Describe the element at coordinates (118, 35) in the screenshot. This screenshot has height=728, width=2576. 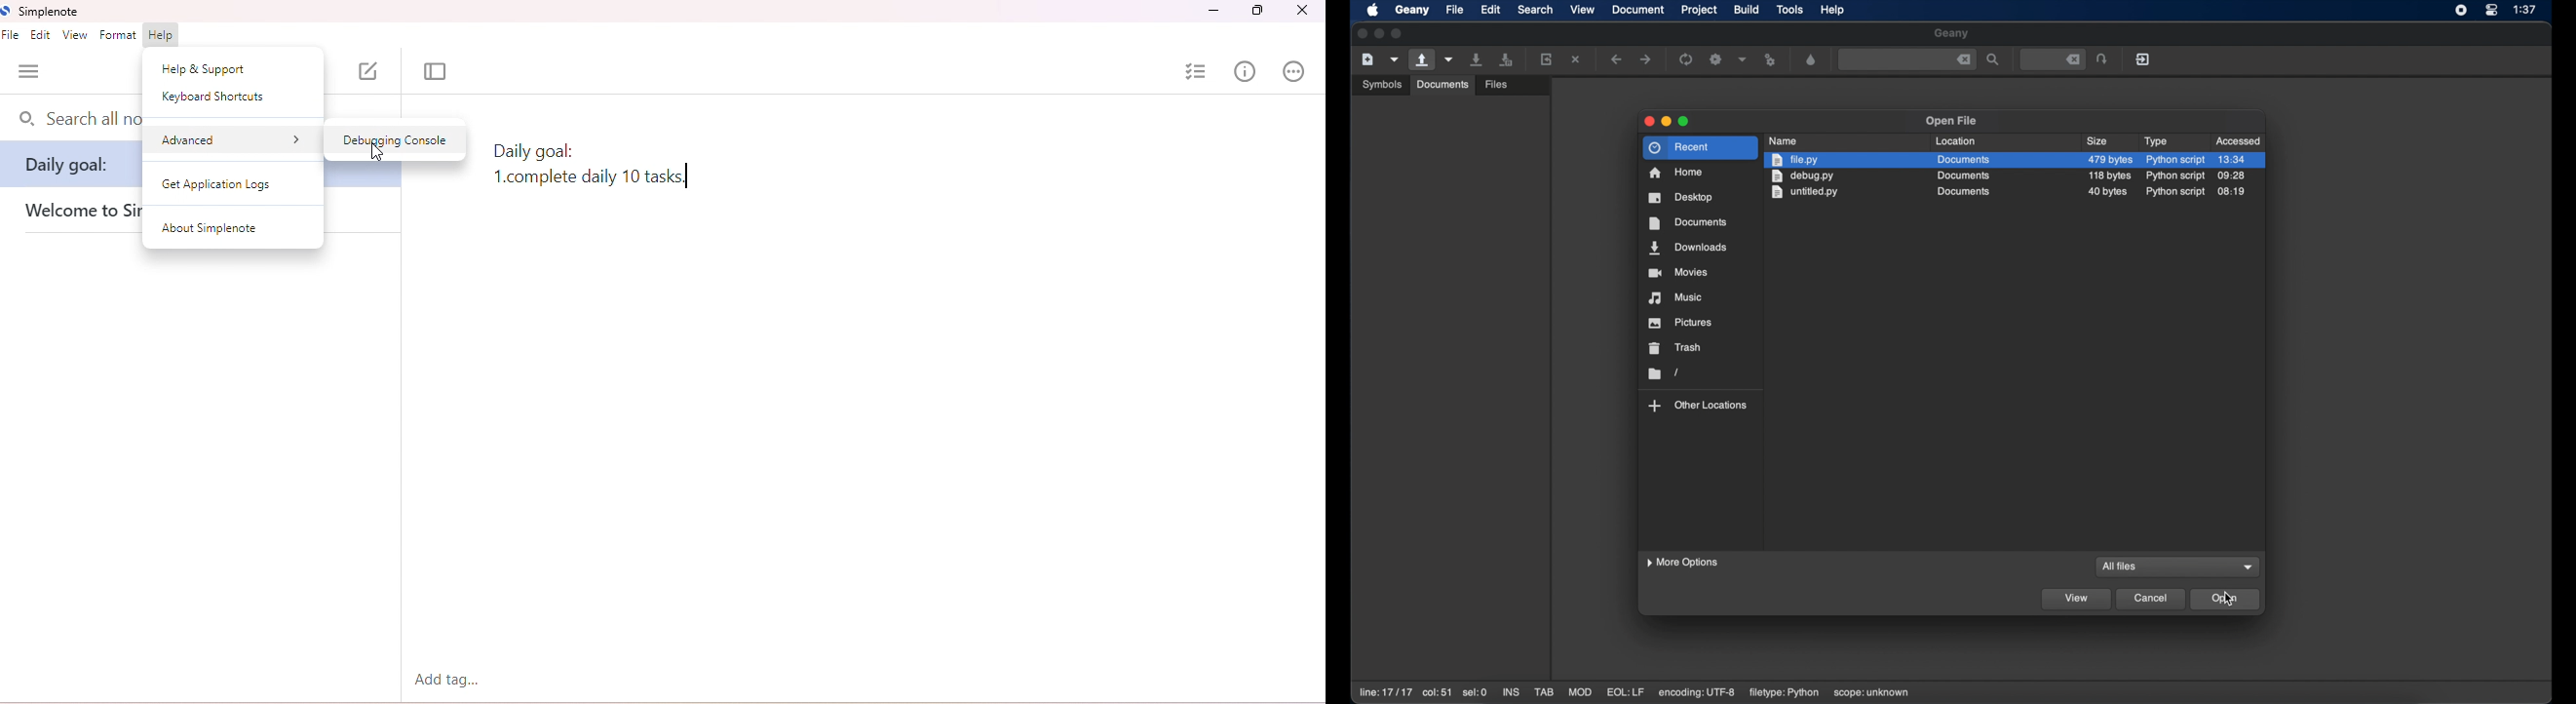
I see `format` at that location.